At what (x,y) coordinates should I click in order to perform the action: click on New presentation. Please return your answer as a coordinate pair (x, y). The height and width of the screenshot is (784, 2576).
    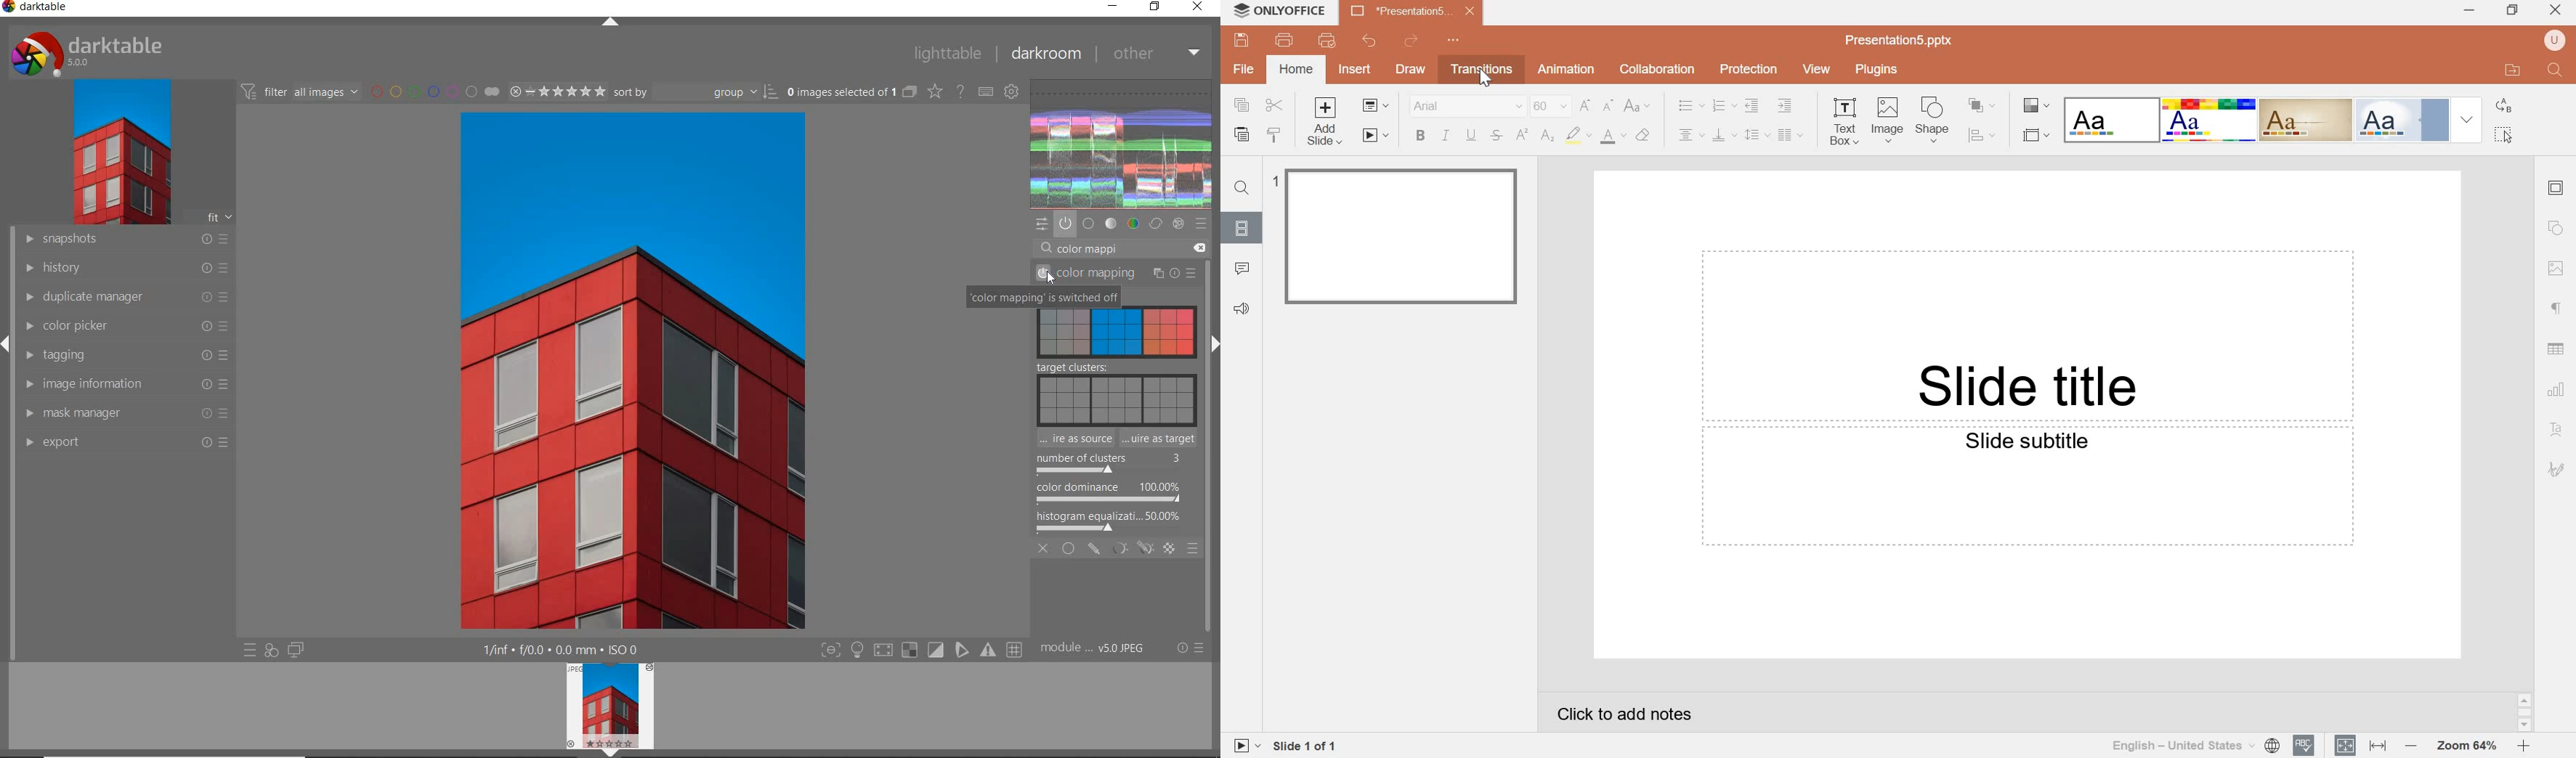
    Looking at the image, I should click on (1412, 11).